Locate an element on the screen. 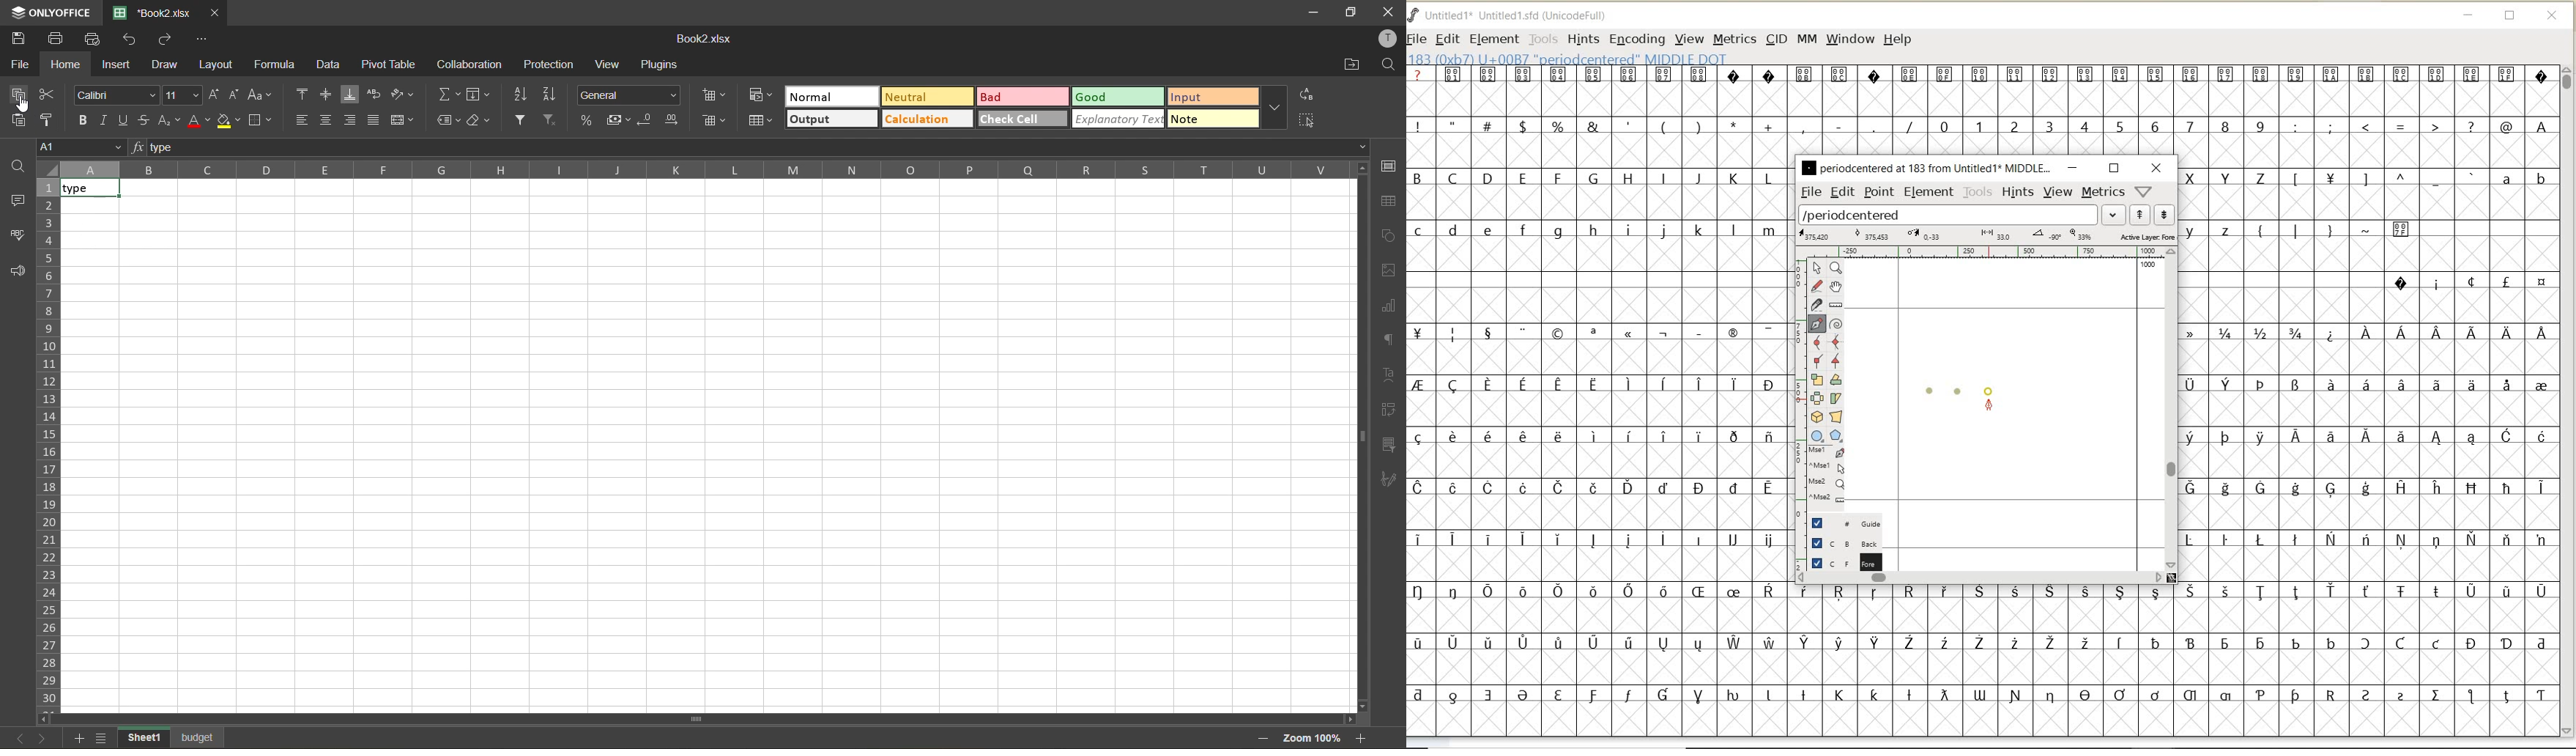 The image size is (2576, 756). neutral is located at coordinates (927, 97).